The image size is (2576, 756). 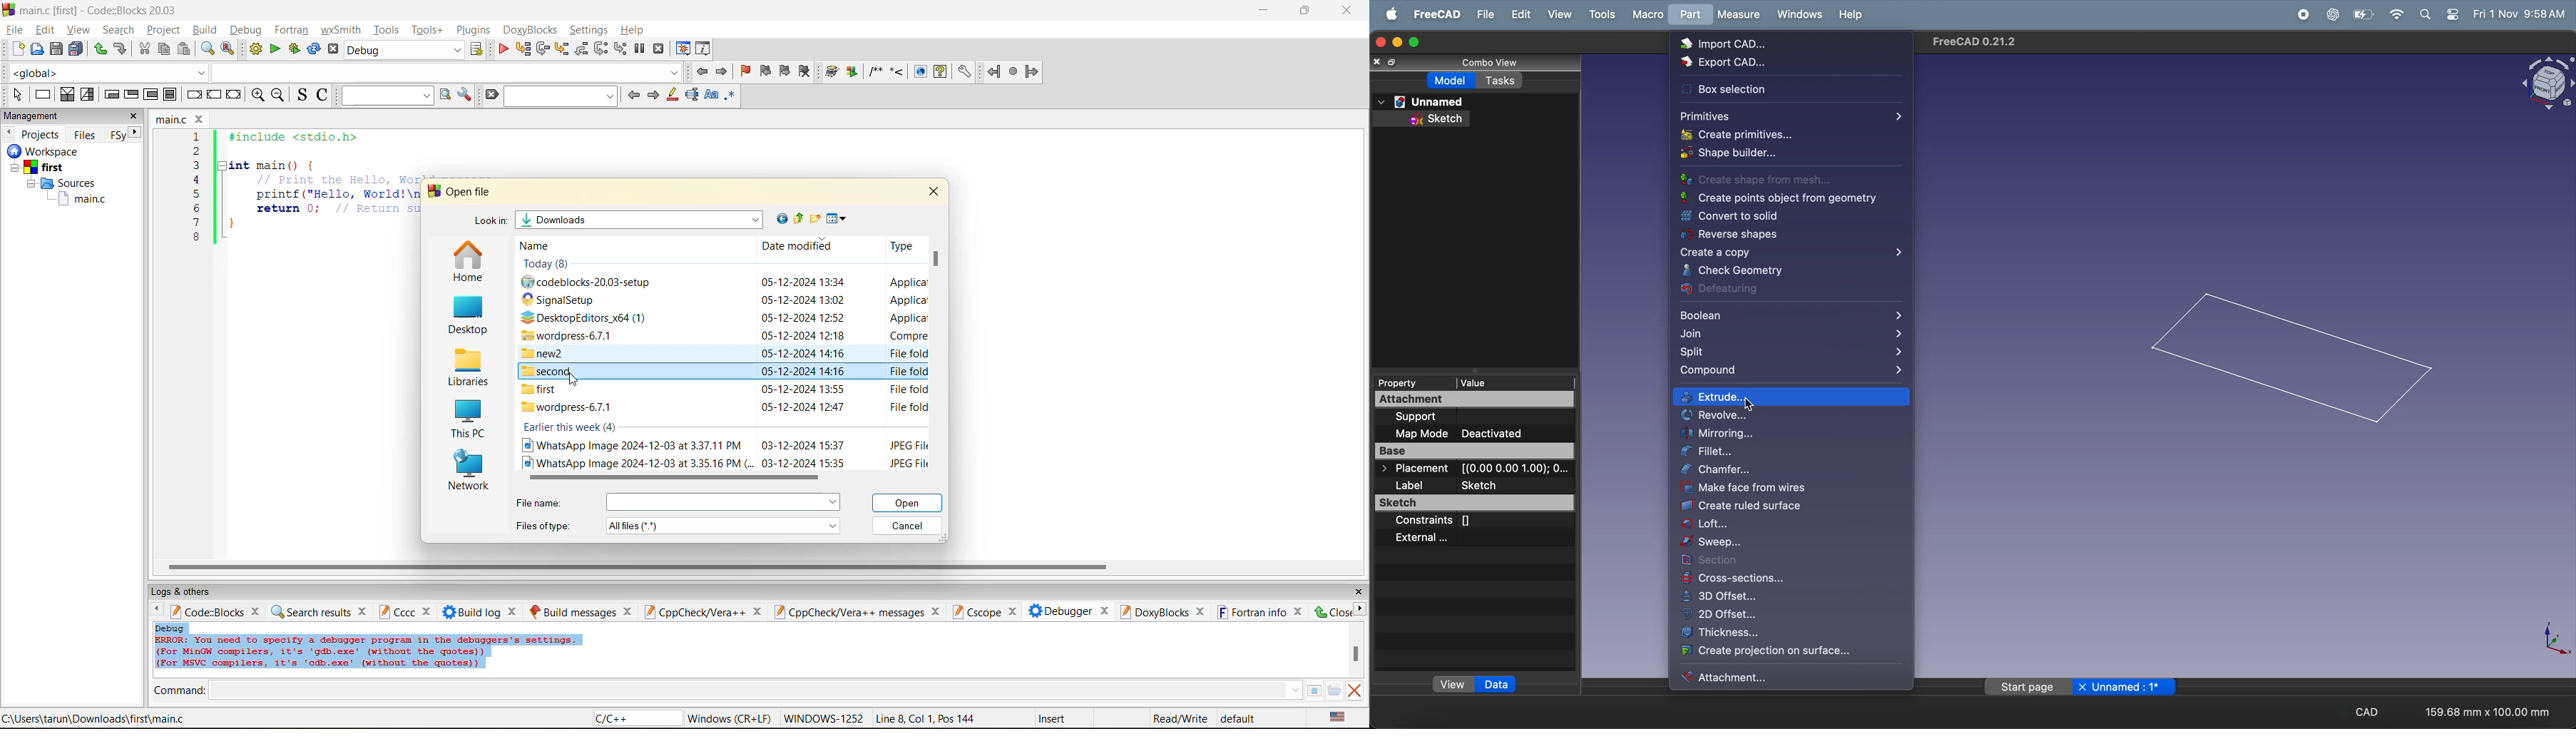 I want to click on next, so click(x=136, y=132).